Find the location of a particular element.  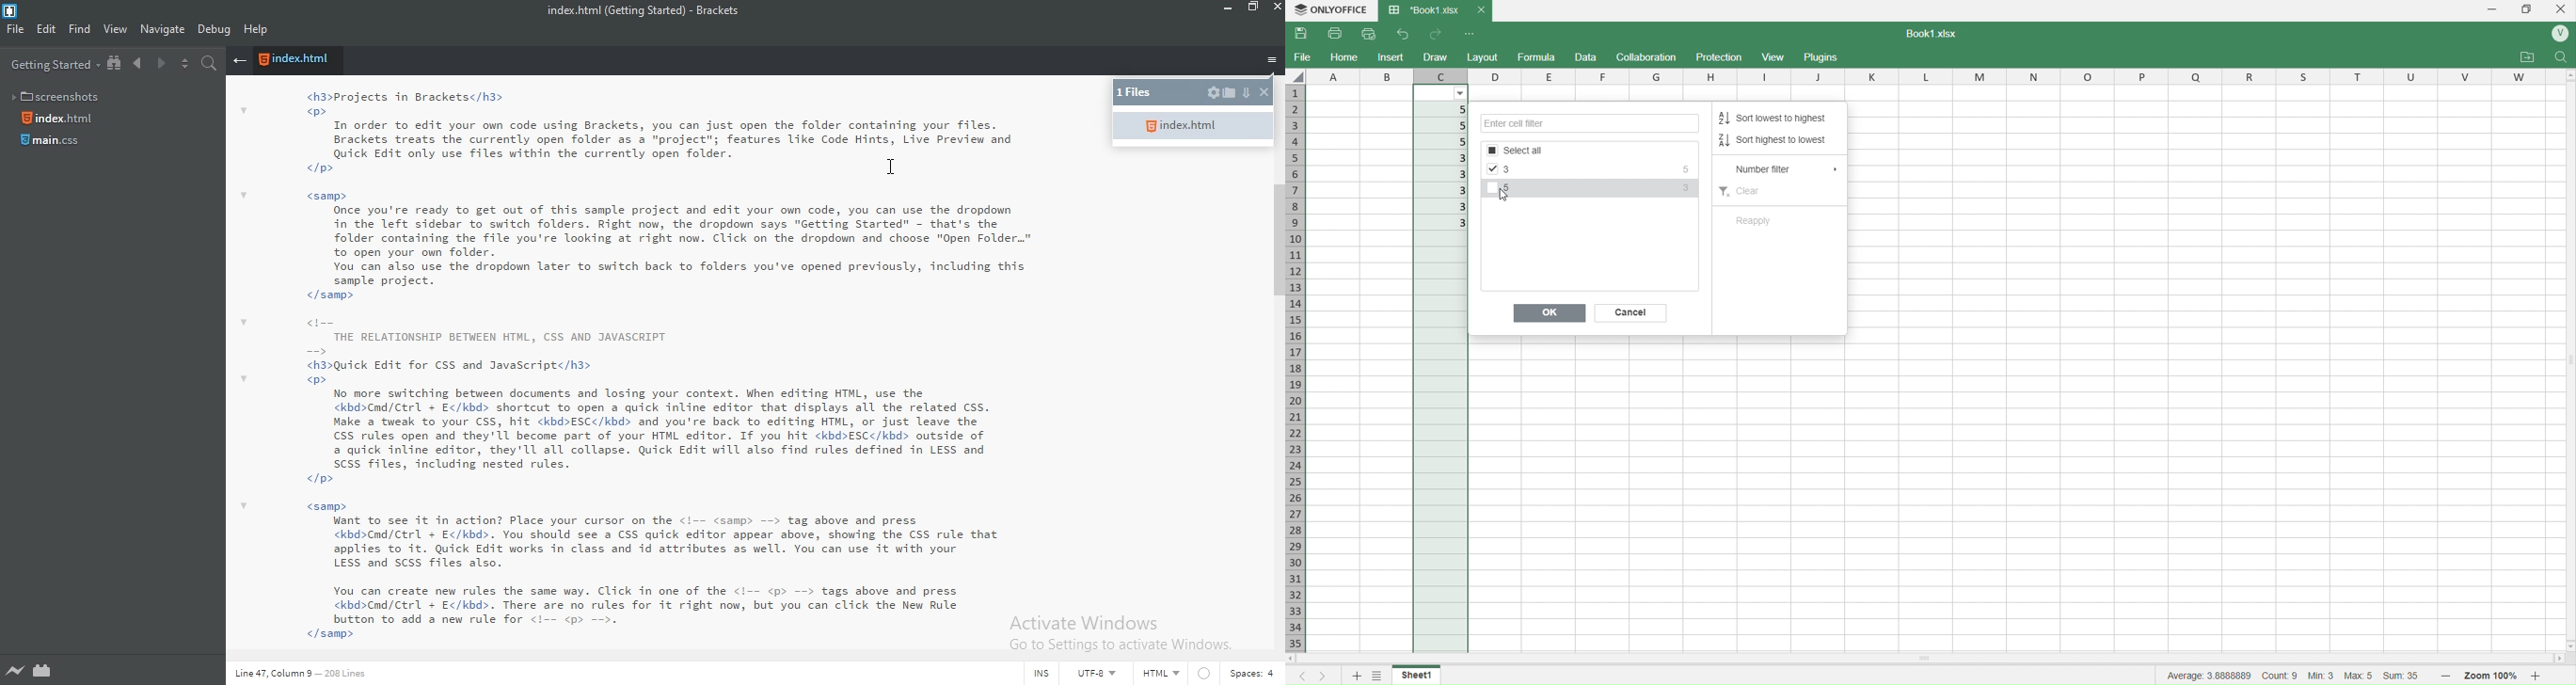

minmise is located at coordinates (1224, 9).